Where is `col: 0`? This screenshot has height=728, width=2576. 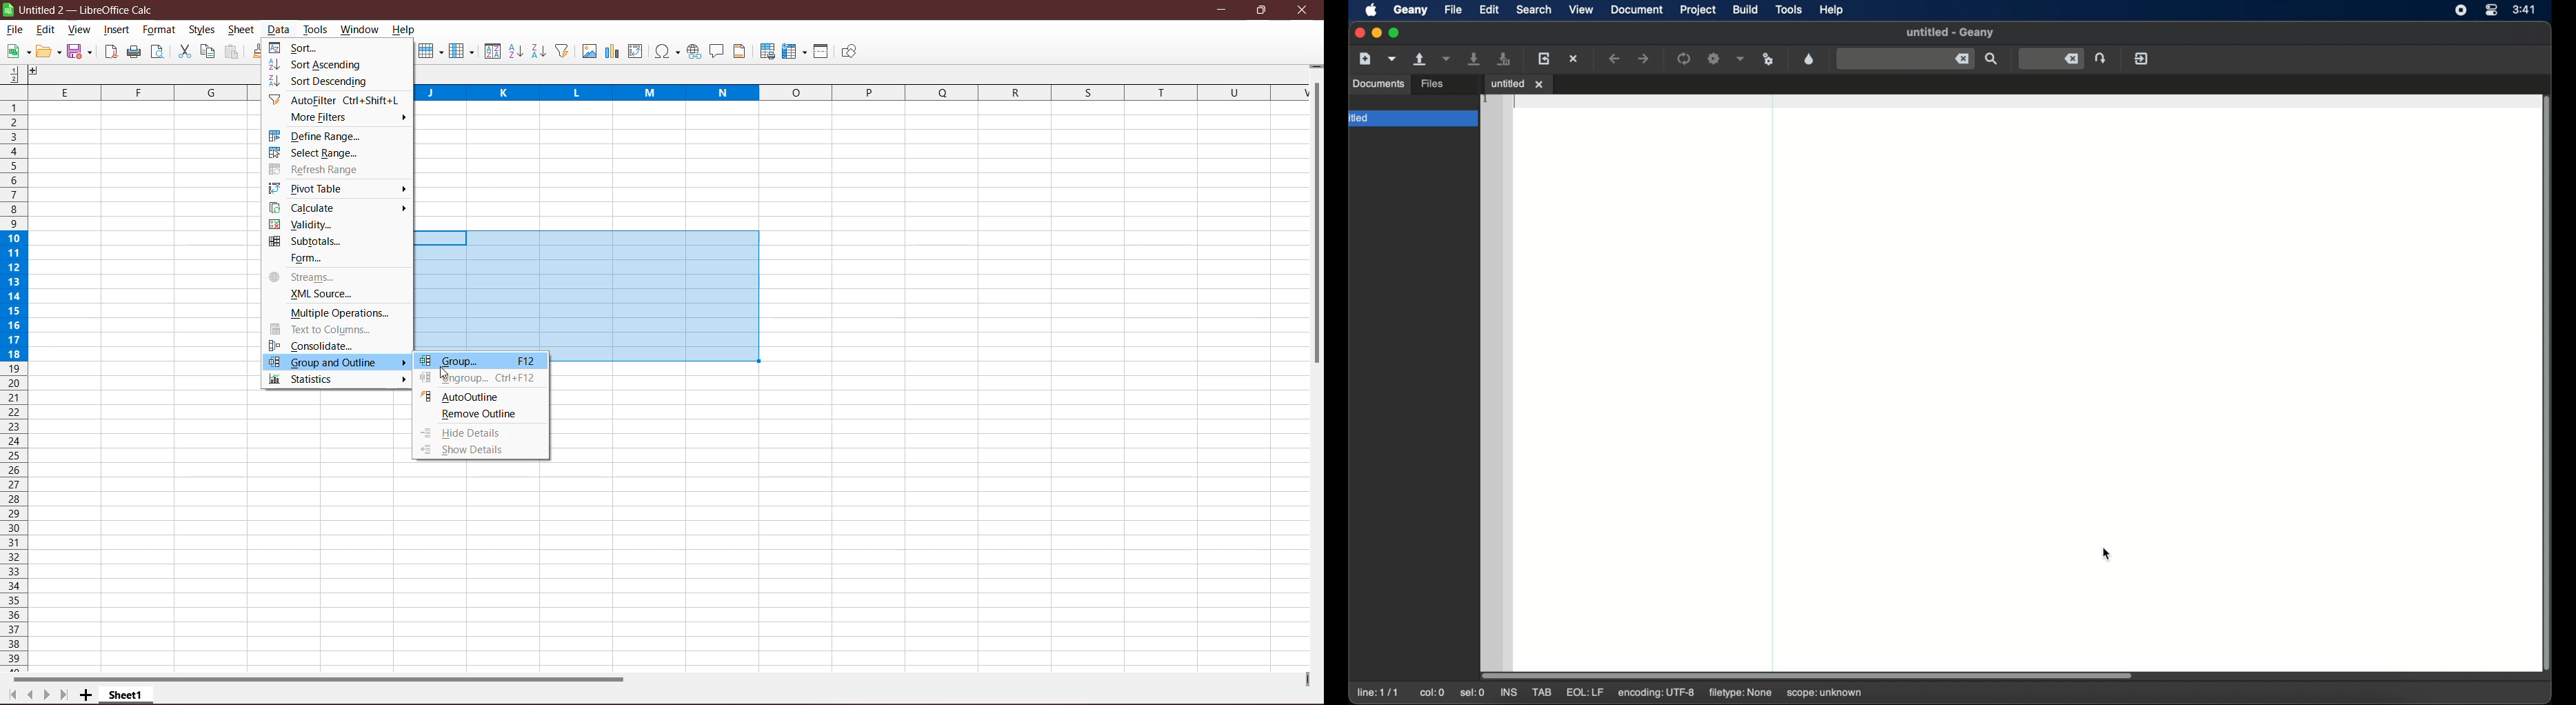
col: 0 is located at coordinates (1432, 693).